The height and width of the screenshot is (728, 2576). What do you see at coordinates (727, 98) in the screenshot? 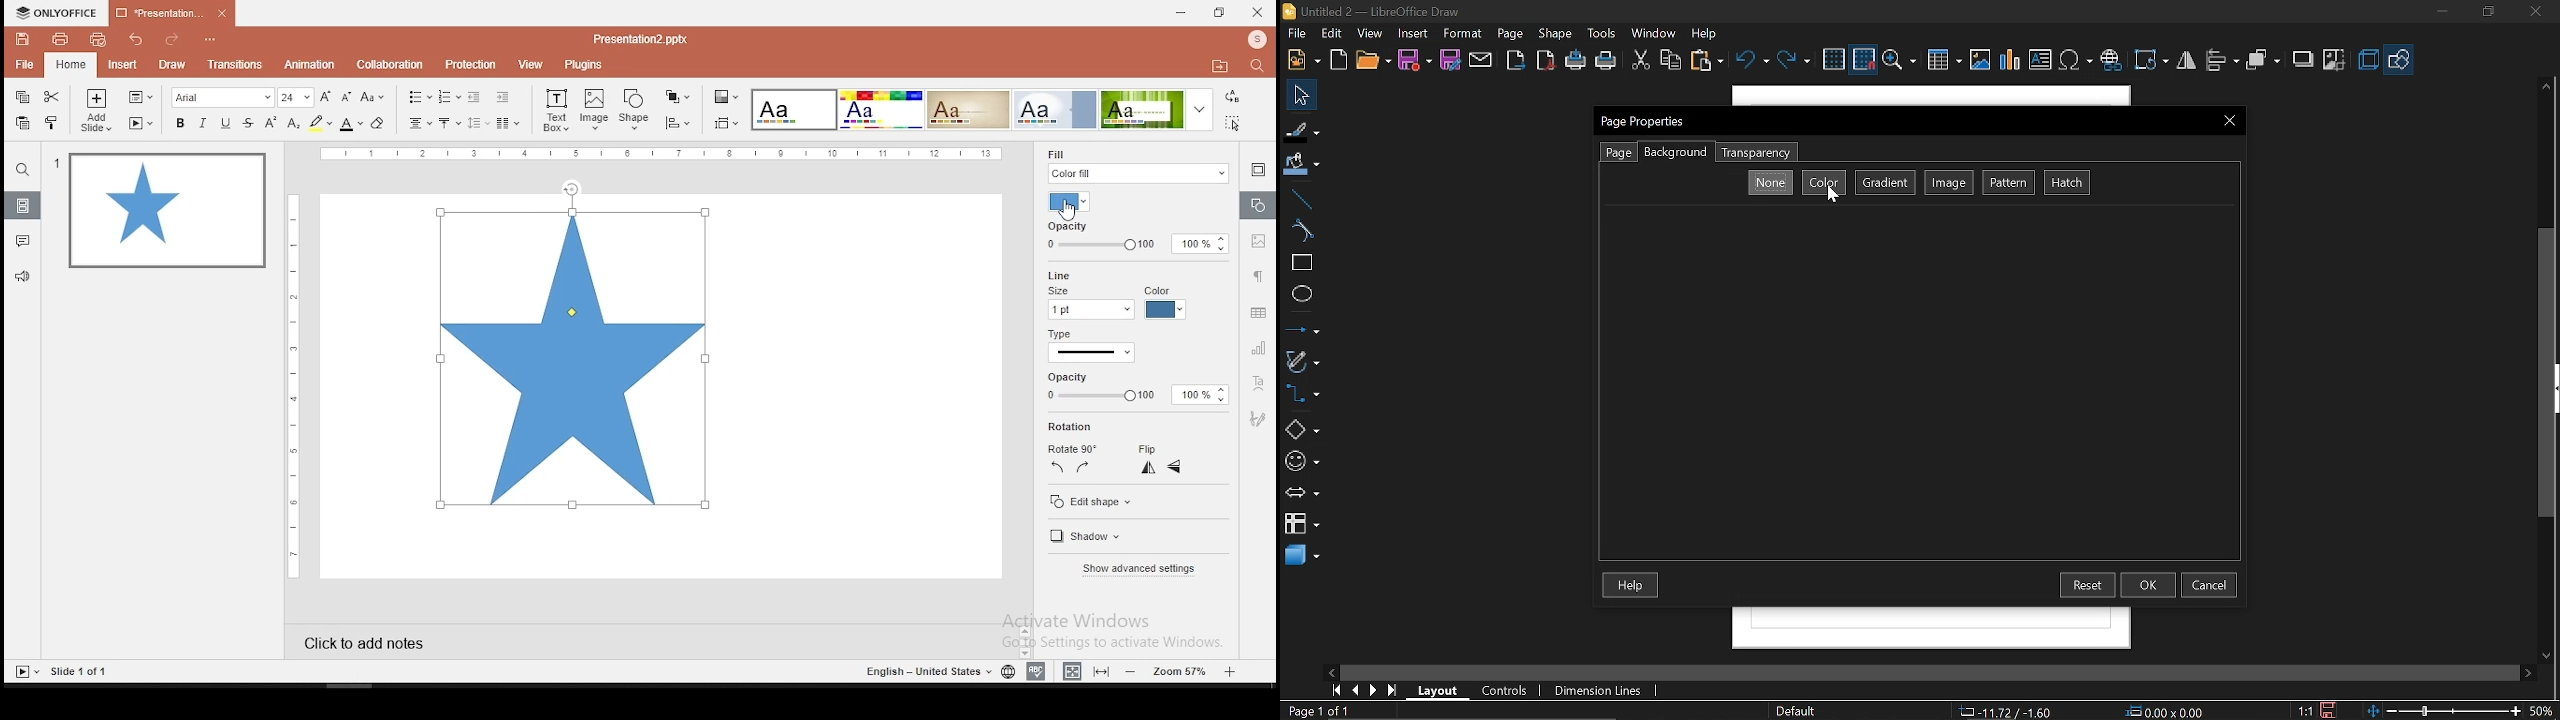
I see `select color theme` at bounding box center [727, 98].